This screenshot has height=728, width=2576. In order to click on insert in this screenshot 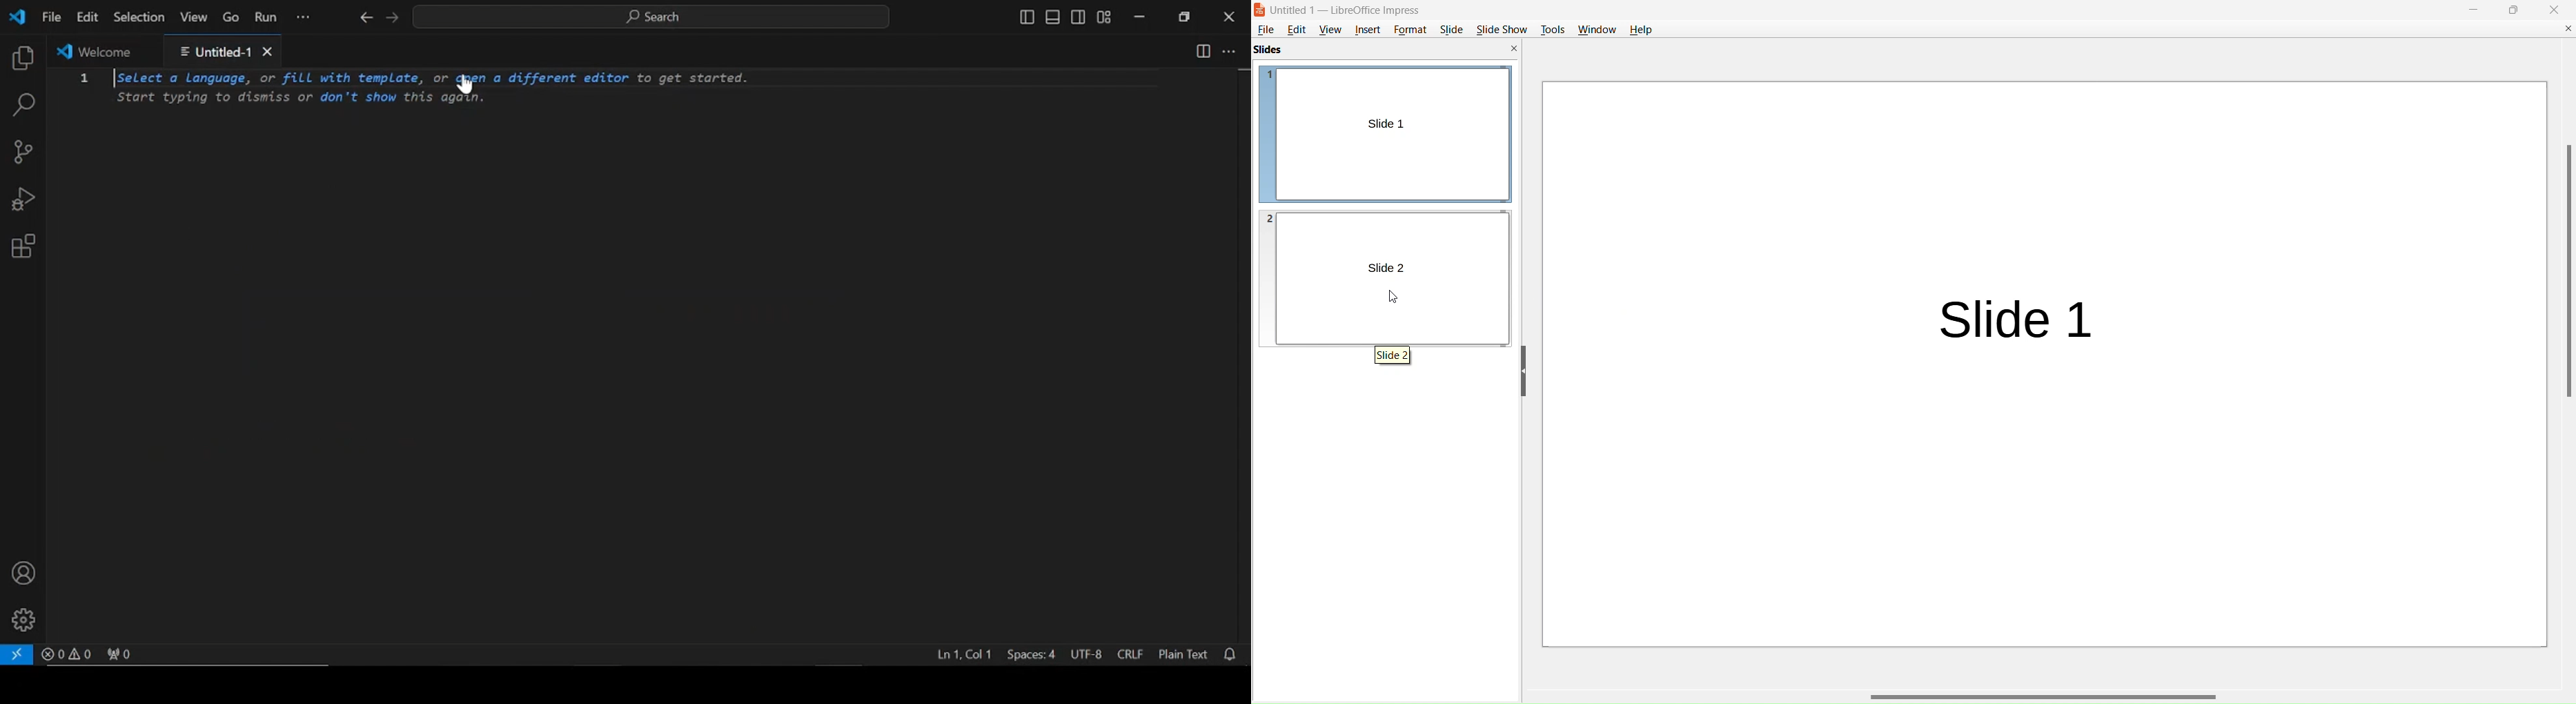, I will do `click(1368, 31)`.